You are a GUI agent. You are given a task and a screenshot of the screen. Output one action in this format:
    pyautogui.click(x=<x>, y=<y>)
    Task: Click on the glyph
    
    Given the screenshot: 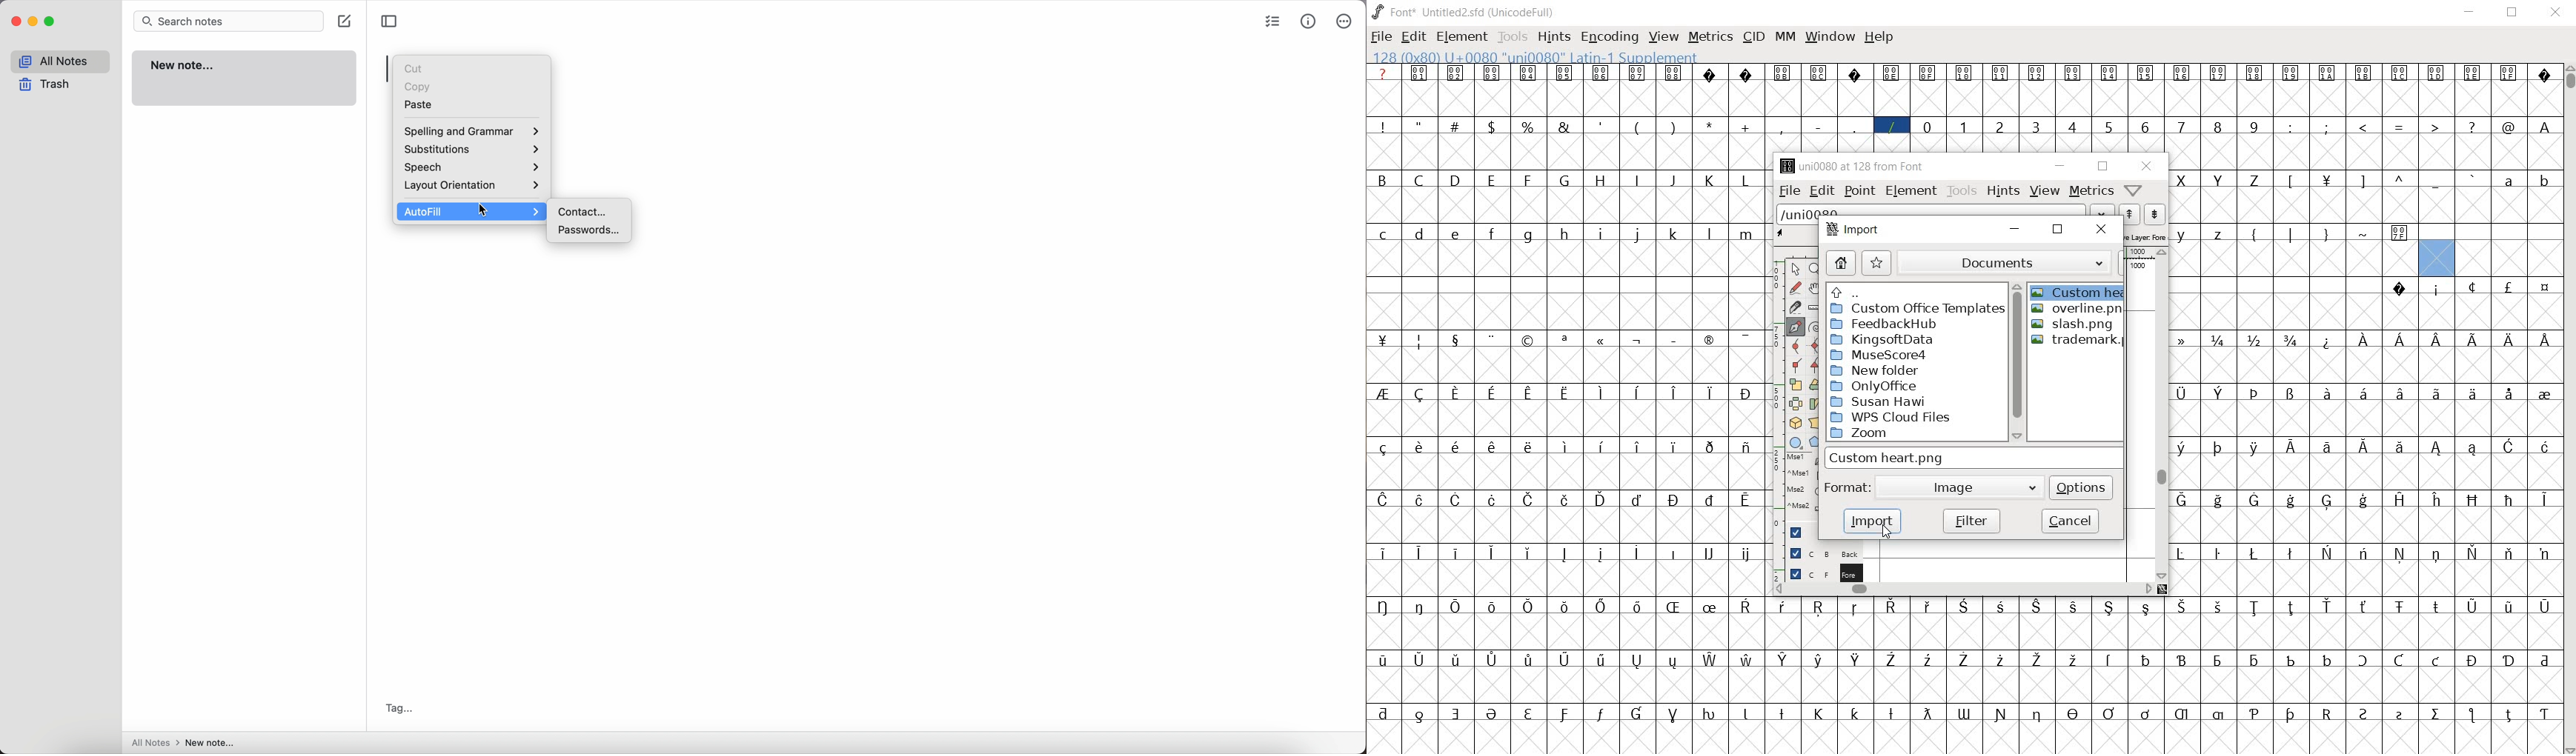 What is the action you would take?
    pyautogui.click(x=2509, y=501)
    